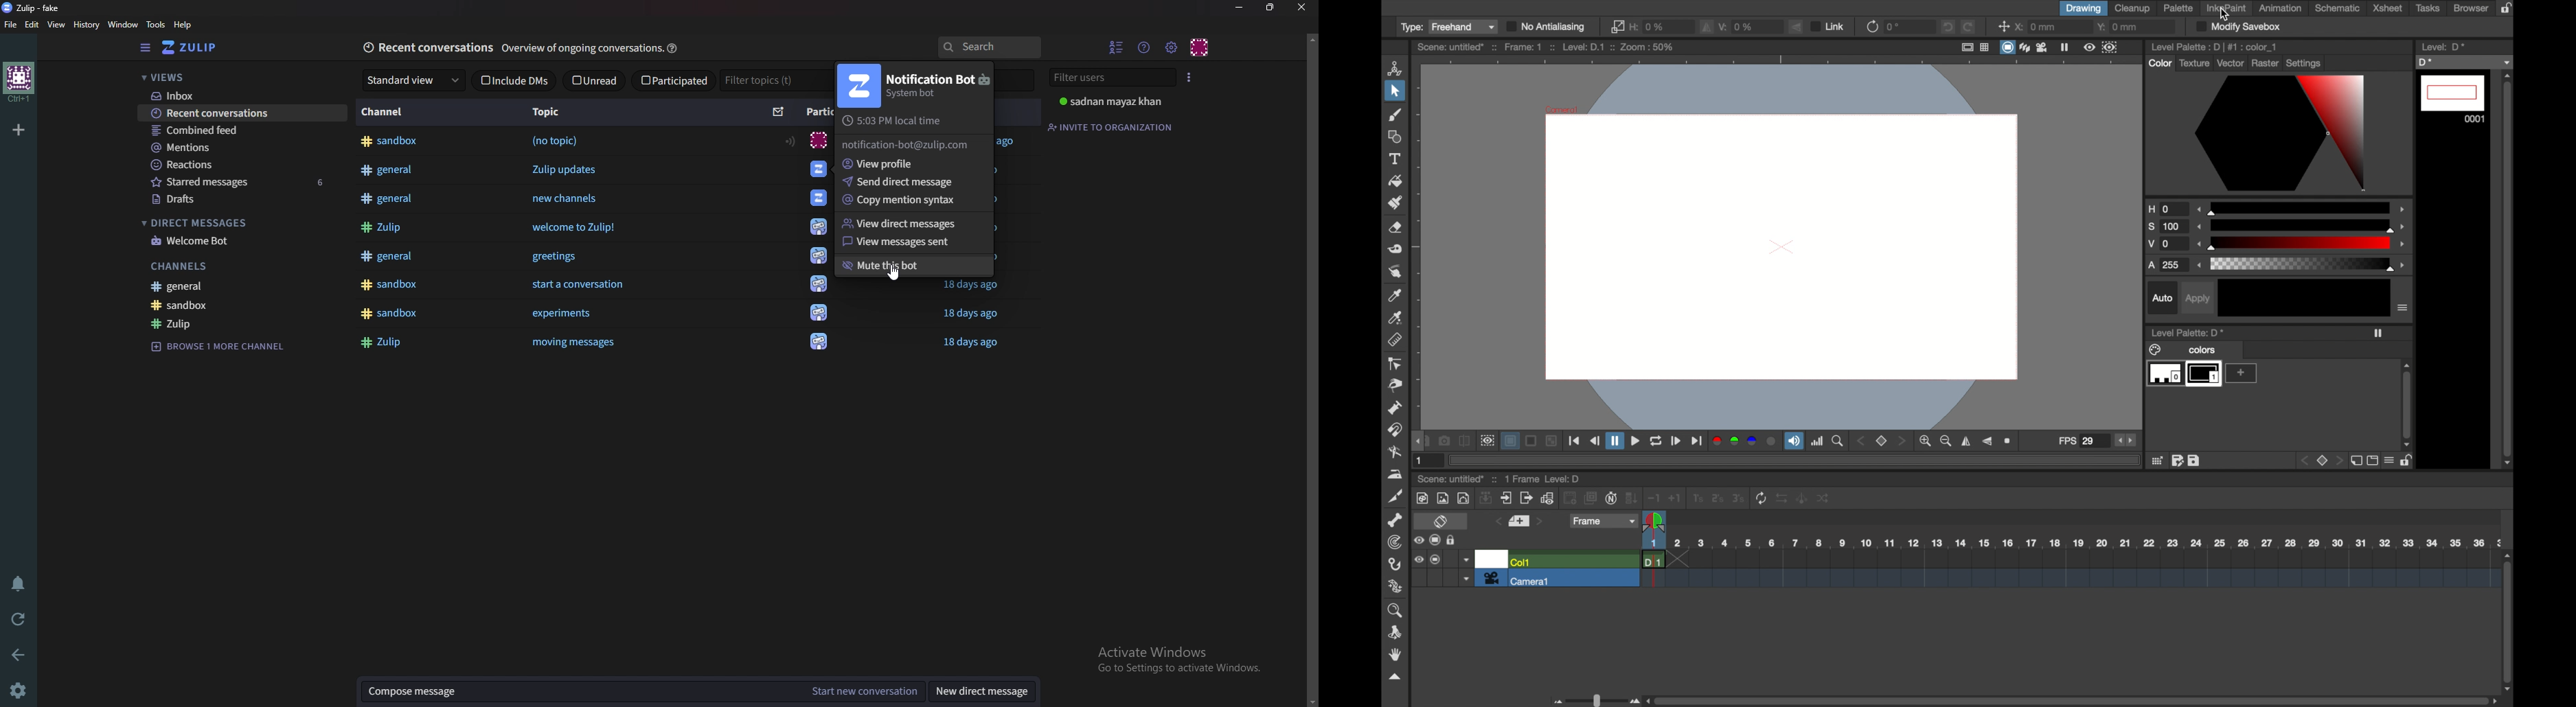 This screenshot has width=2576, height=728. I want to click on Vertical scroll bar, so click(1311, 368).